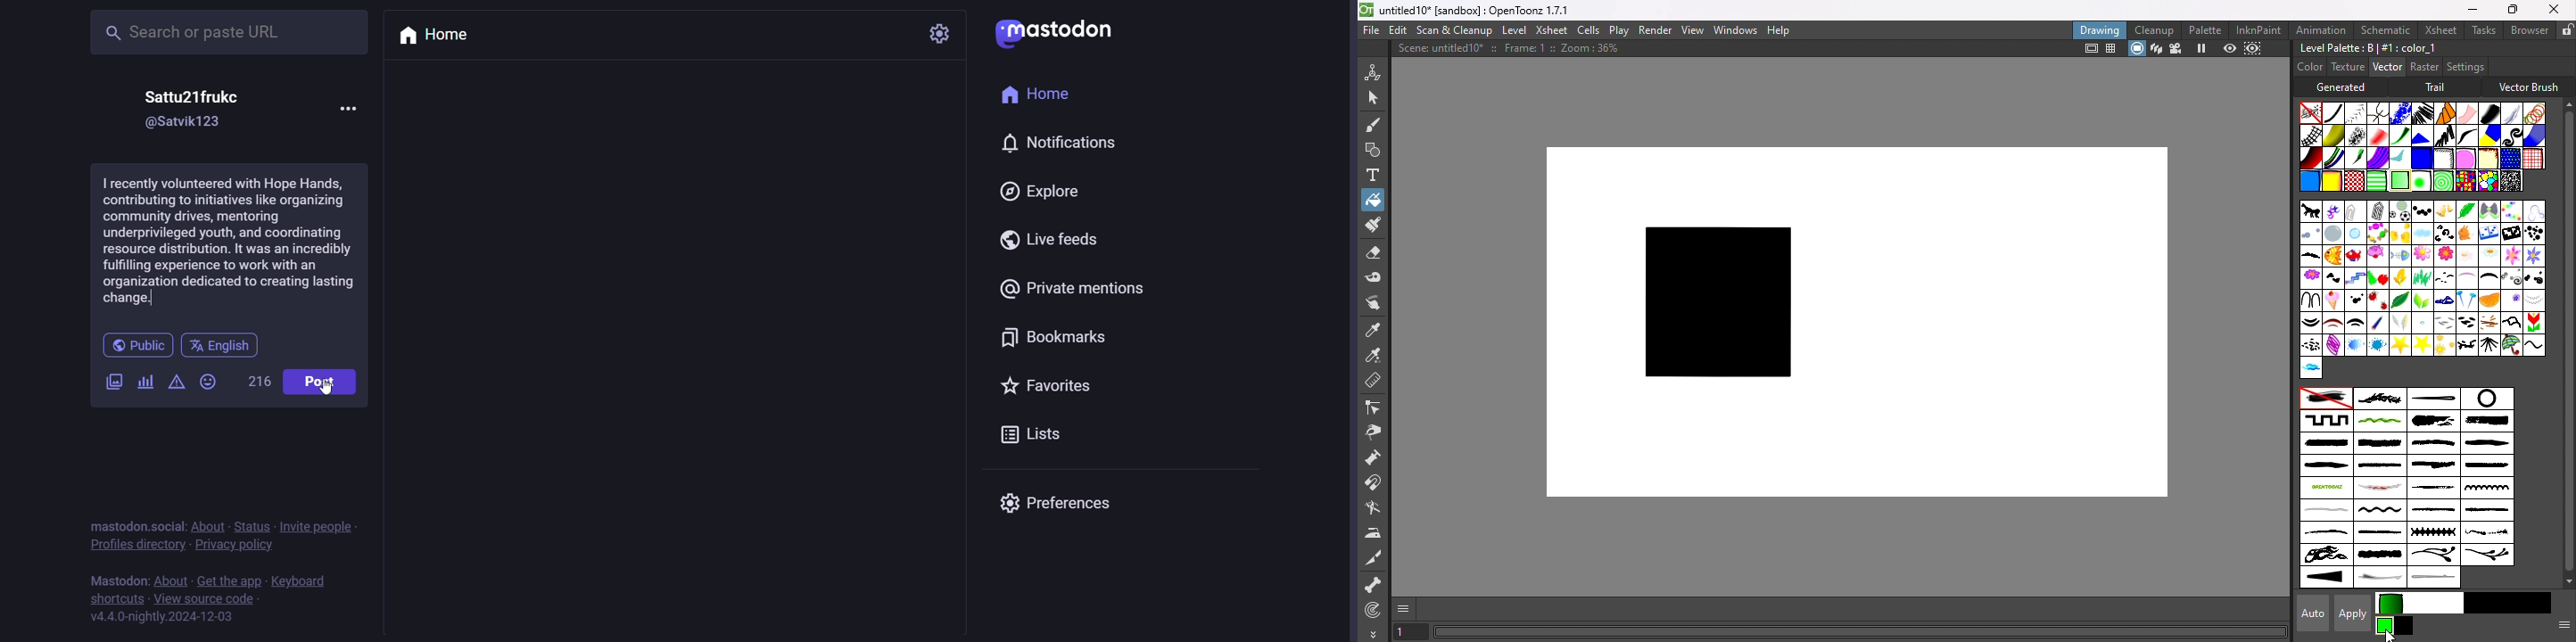 The width and height of the screenshot is (2576, 644). What do you see at coordinates (2355, 255) in the screenshot?
I see `fish2` at bounding box center [2355, 255].